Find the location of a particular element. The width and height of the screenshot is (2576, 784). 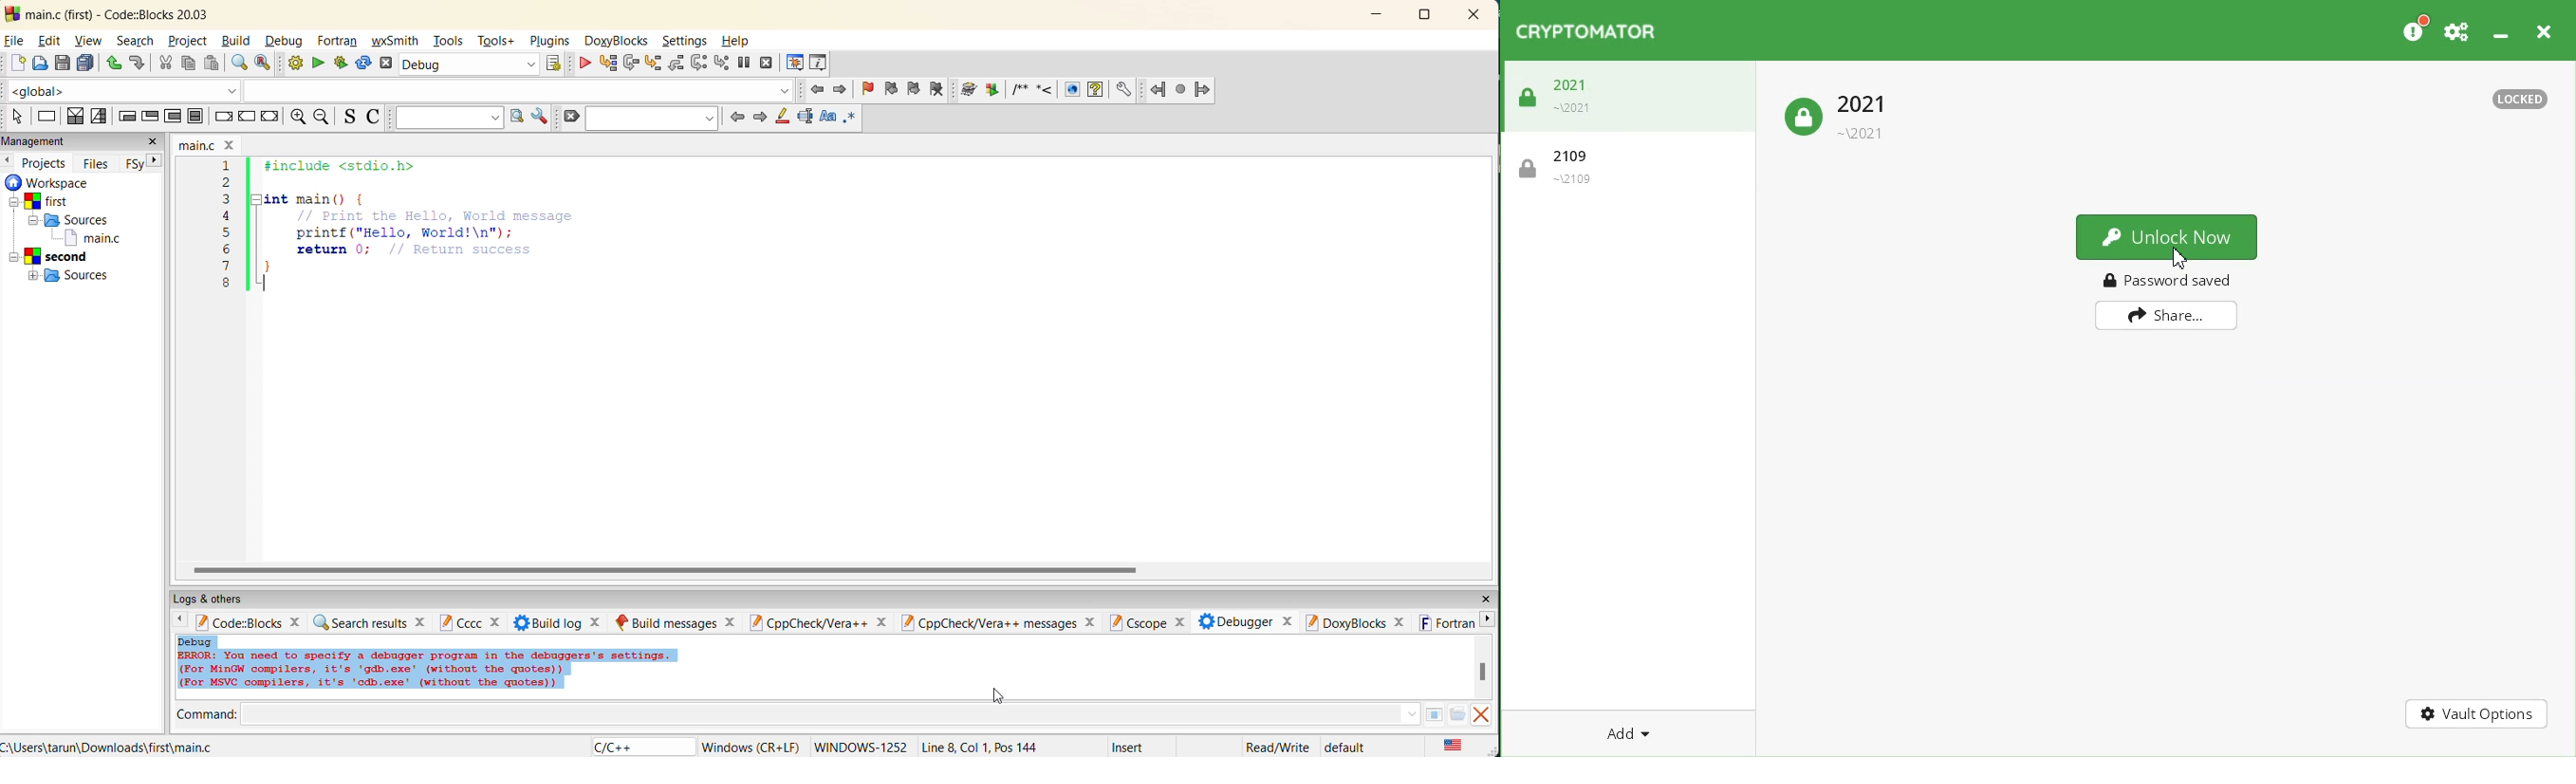

debugger is located at coordinates (1244, 621).